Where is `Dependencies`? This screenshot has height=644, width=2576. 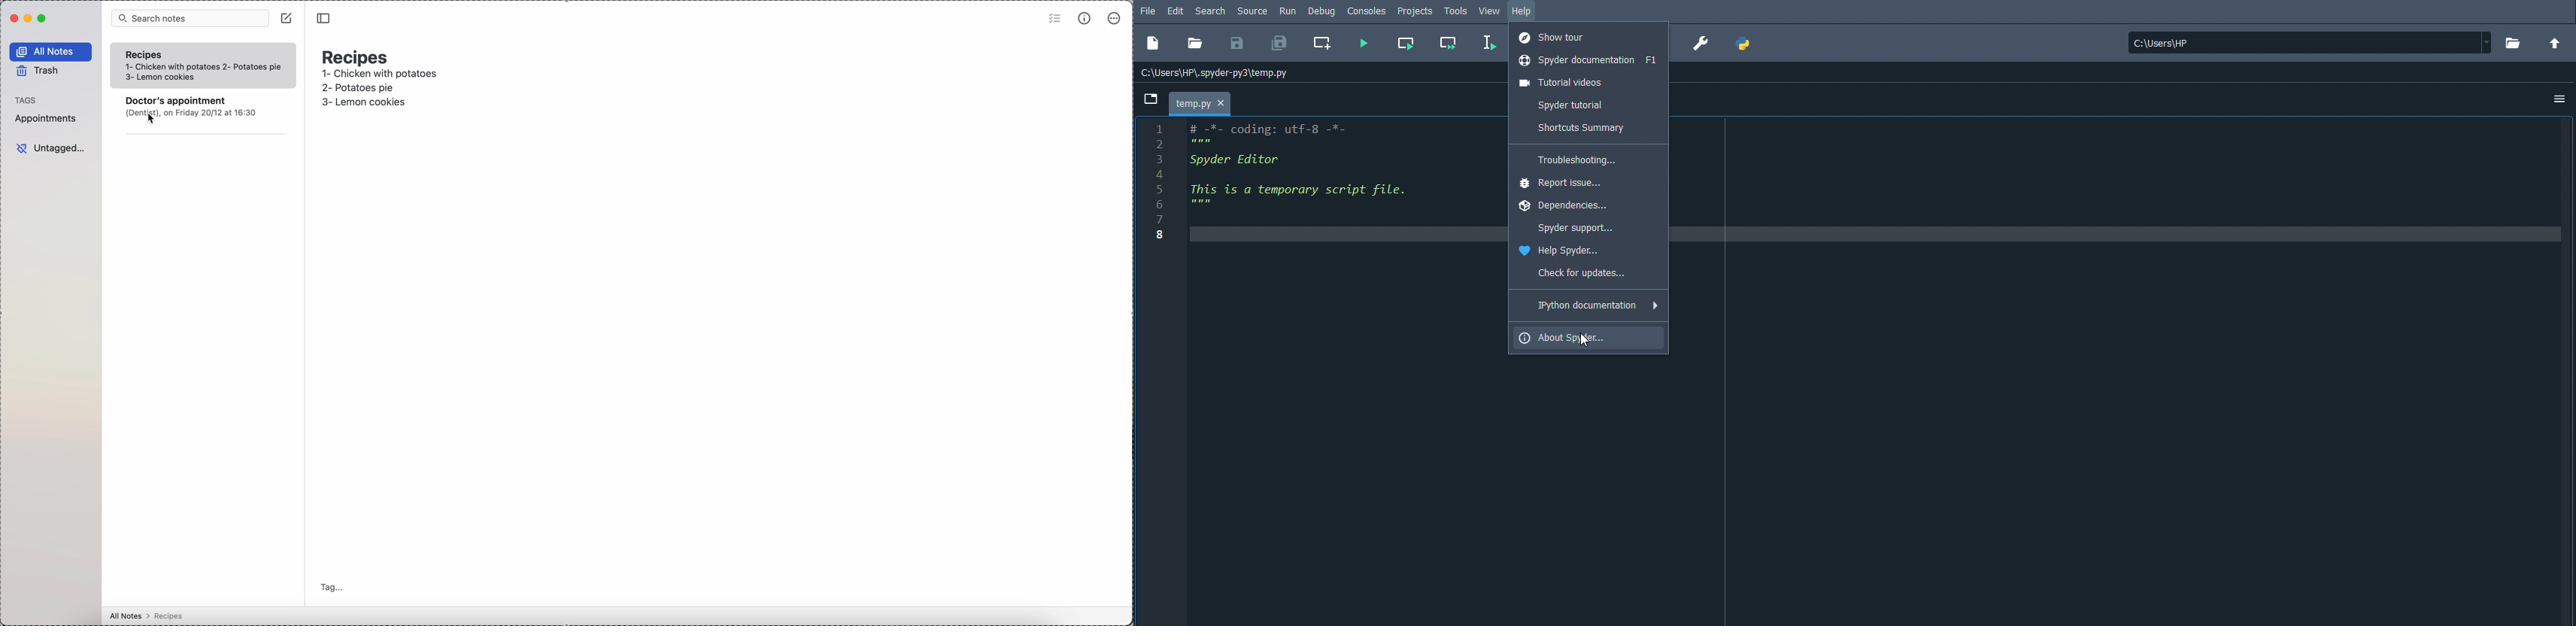
Dependencies is located at coordinates (1566, 205).